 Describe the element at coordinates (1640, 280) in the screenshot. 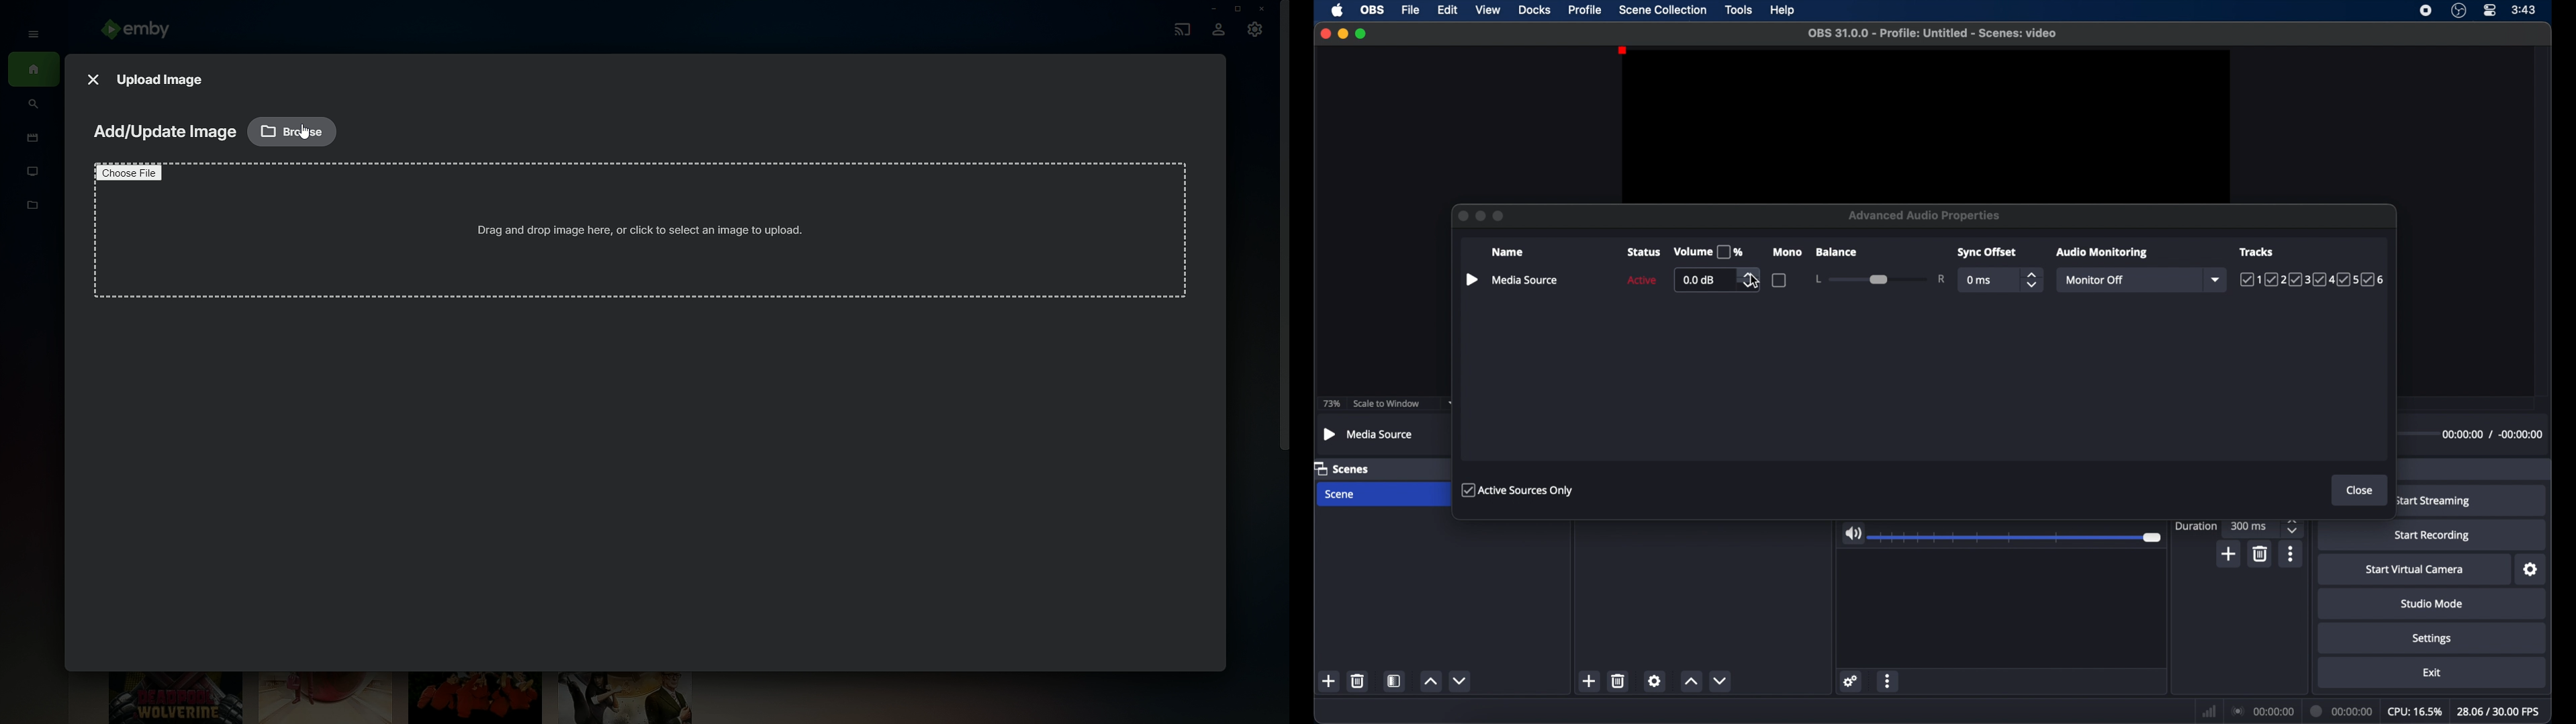

I see `active` at that location.